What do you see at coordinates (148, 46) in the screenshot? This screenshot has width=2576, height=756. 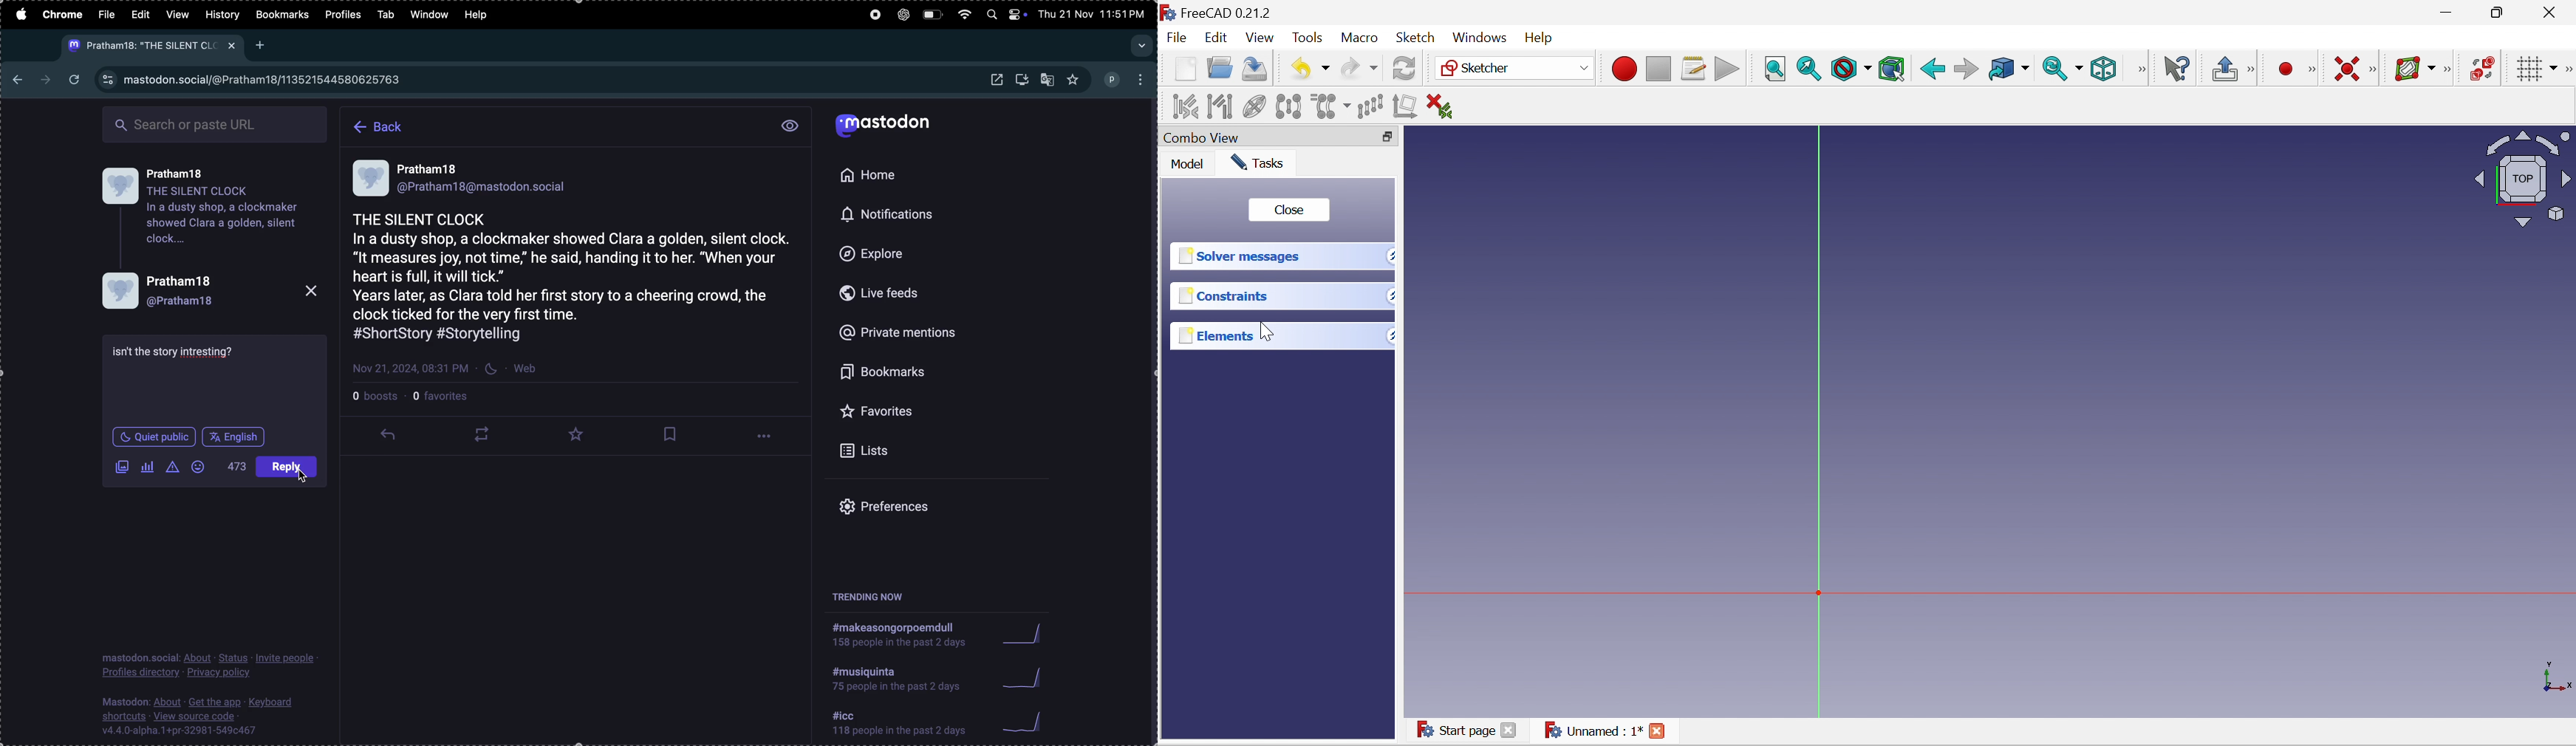 I see `mastodon tab` at bounding box center [148, 46].